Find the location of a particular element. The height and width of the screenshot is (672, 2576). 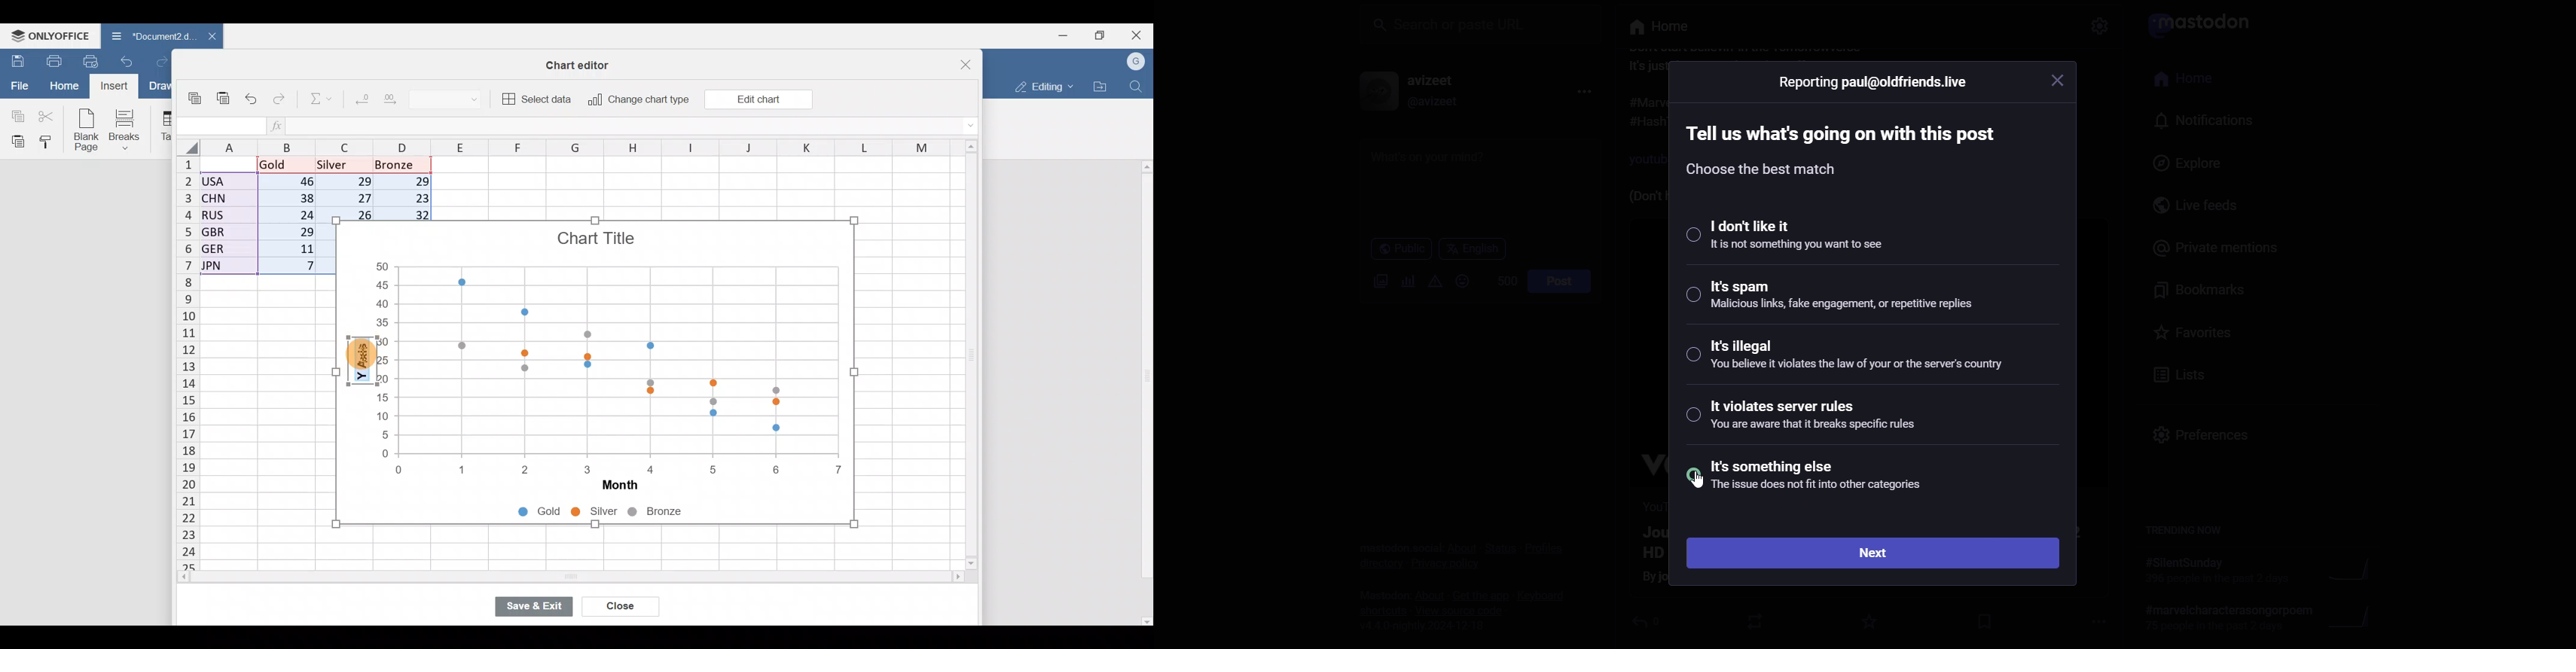

Chart editor is located at coordinates (583, 62).